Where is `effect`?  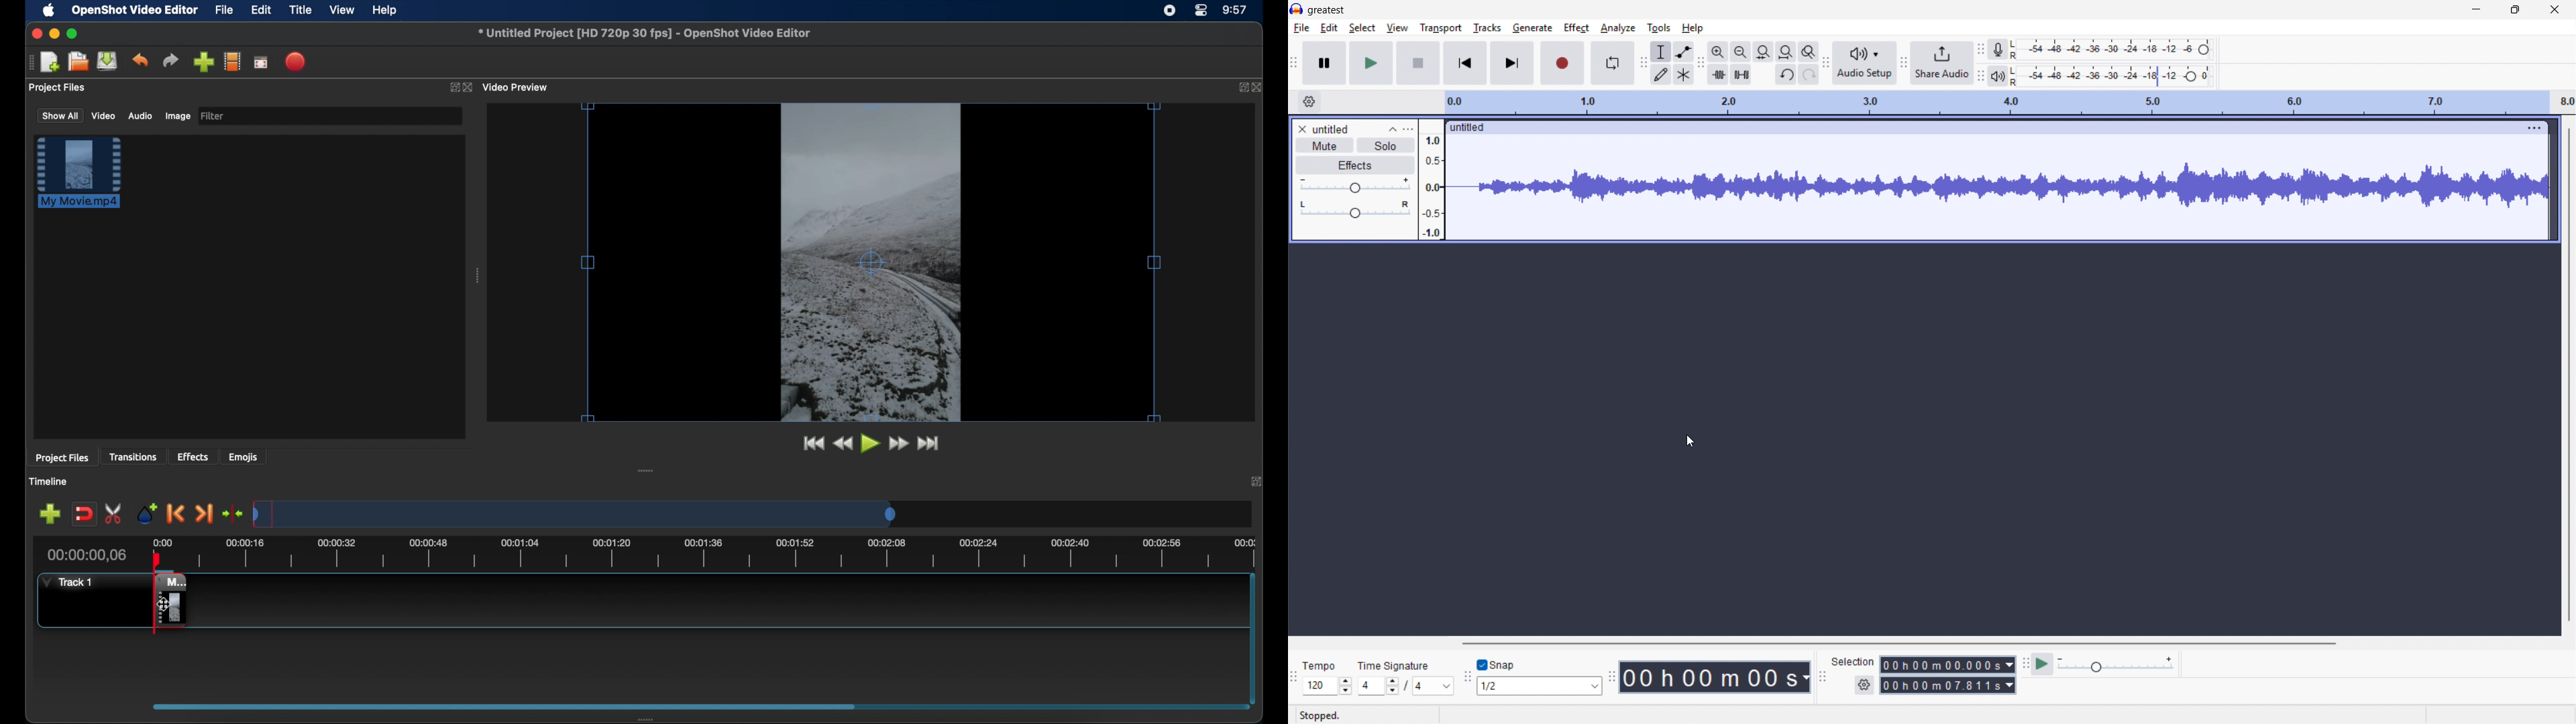
effect is located at coordinates (1577, 27).